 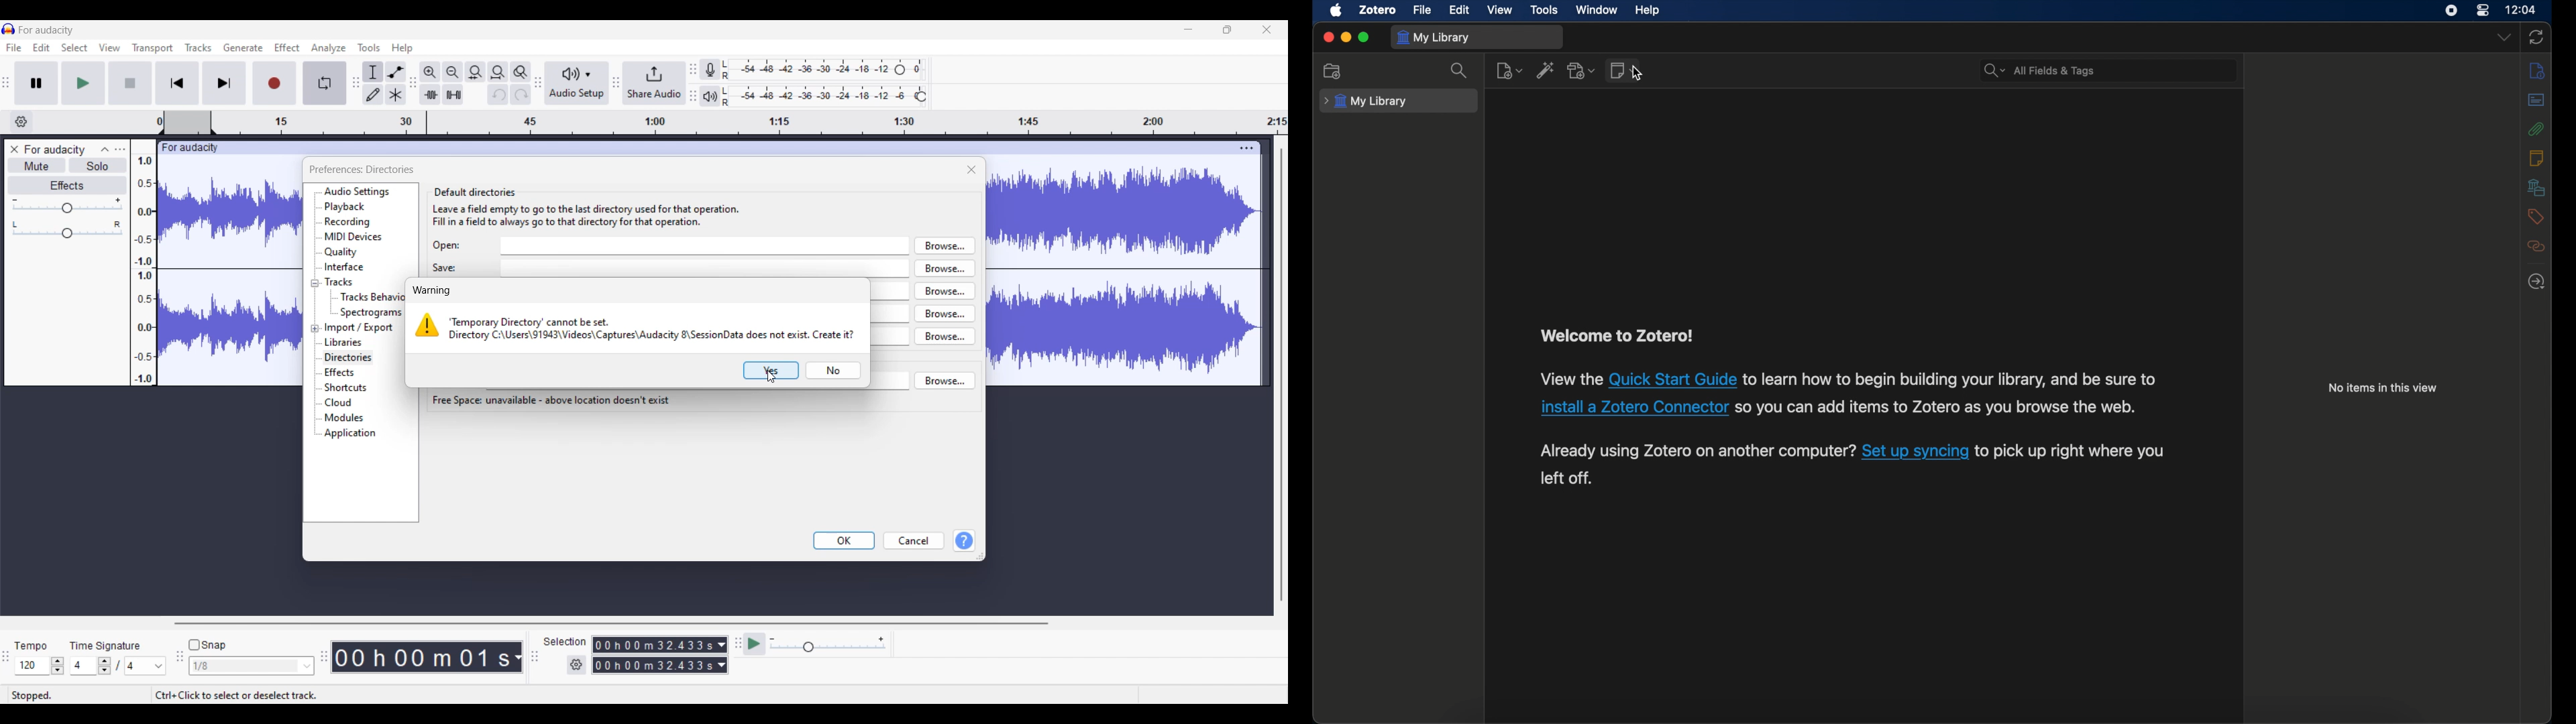 I want to click on browse, so click(x=945, y=313).